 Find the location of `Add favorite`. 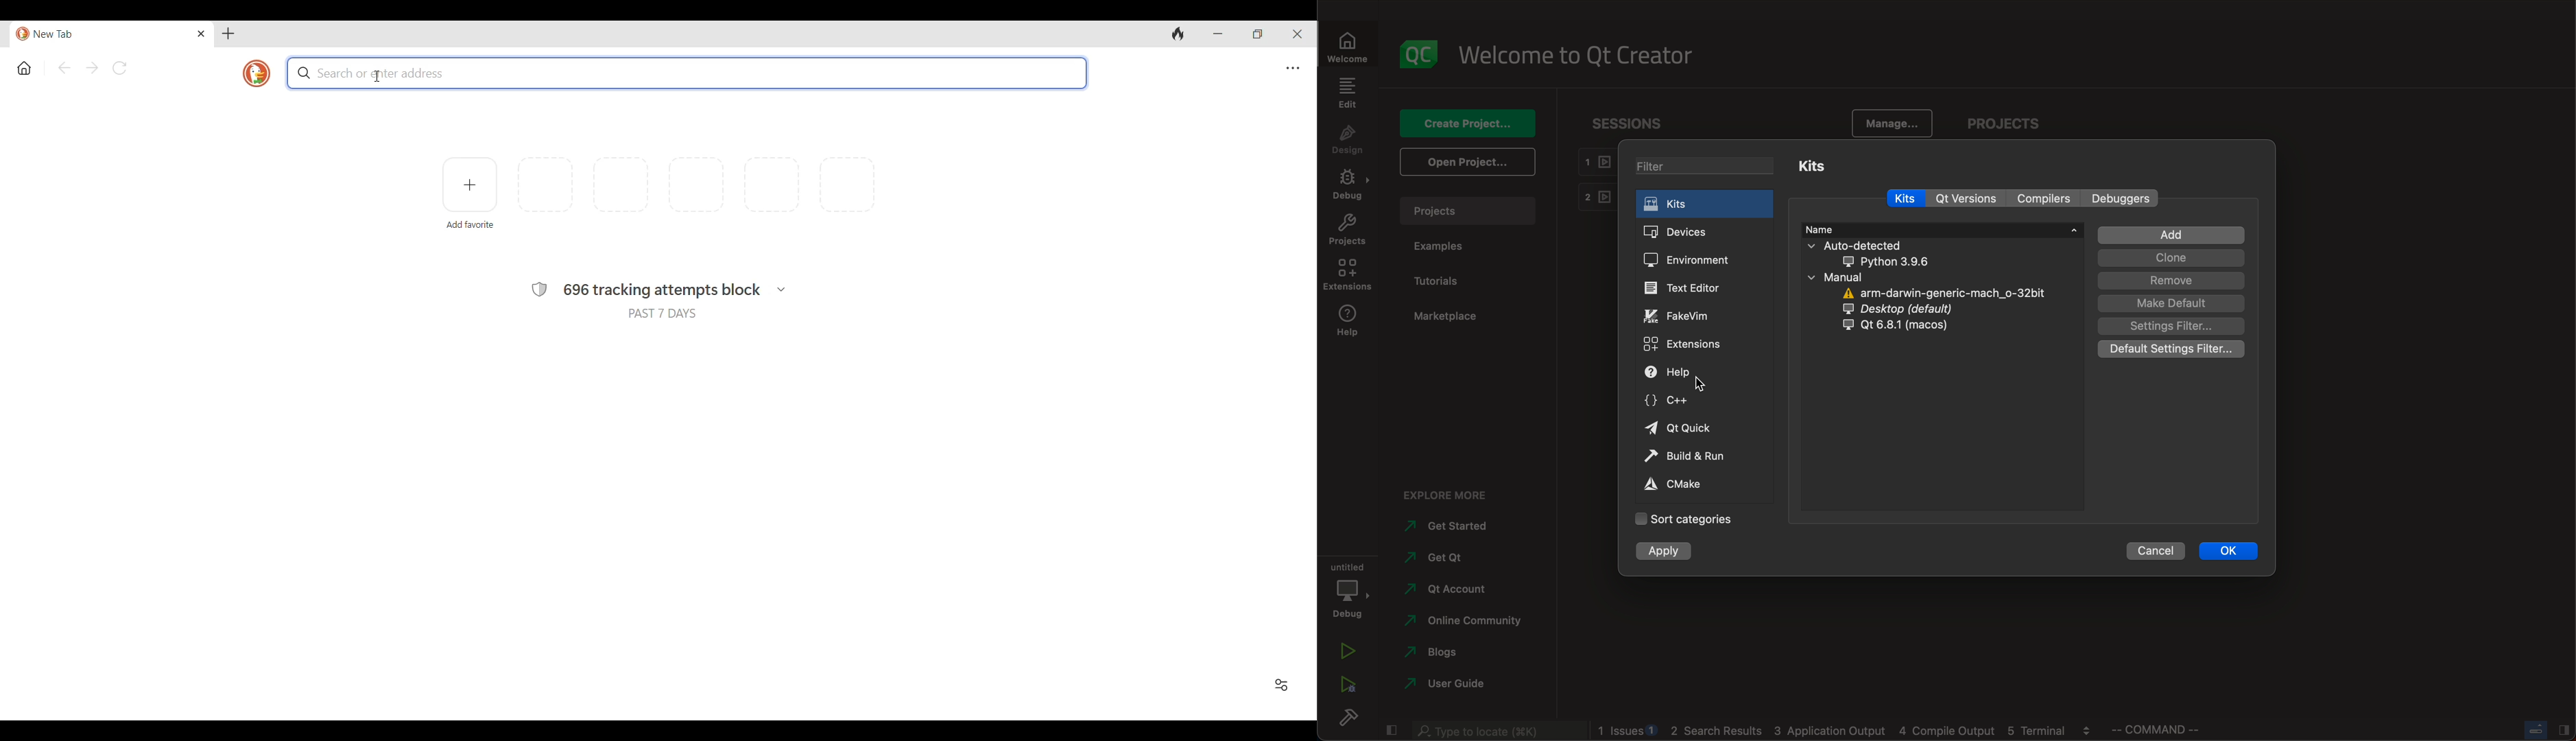

Add favorite is located at coordinates (469, 225).